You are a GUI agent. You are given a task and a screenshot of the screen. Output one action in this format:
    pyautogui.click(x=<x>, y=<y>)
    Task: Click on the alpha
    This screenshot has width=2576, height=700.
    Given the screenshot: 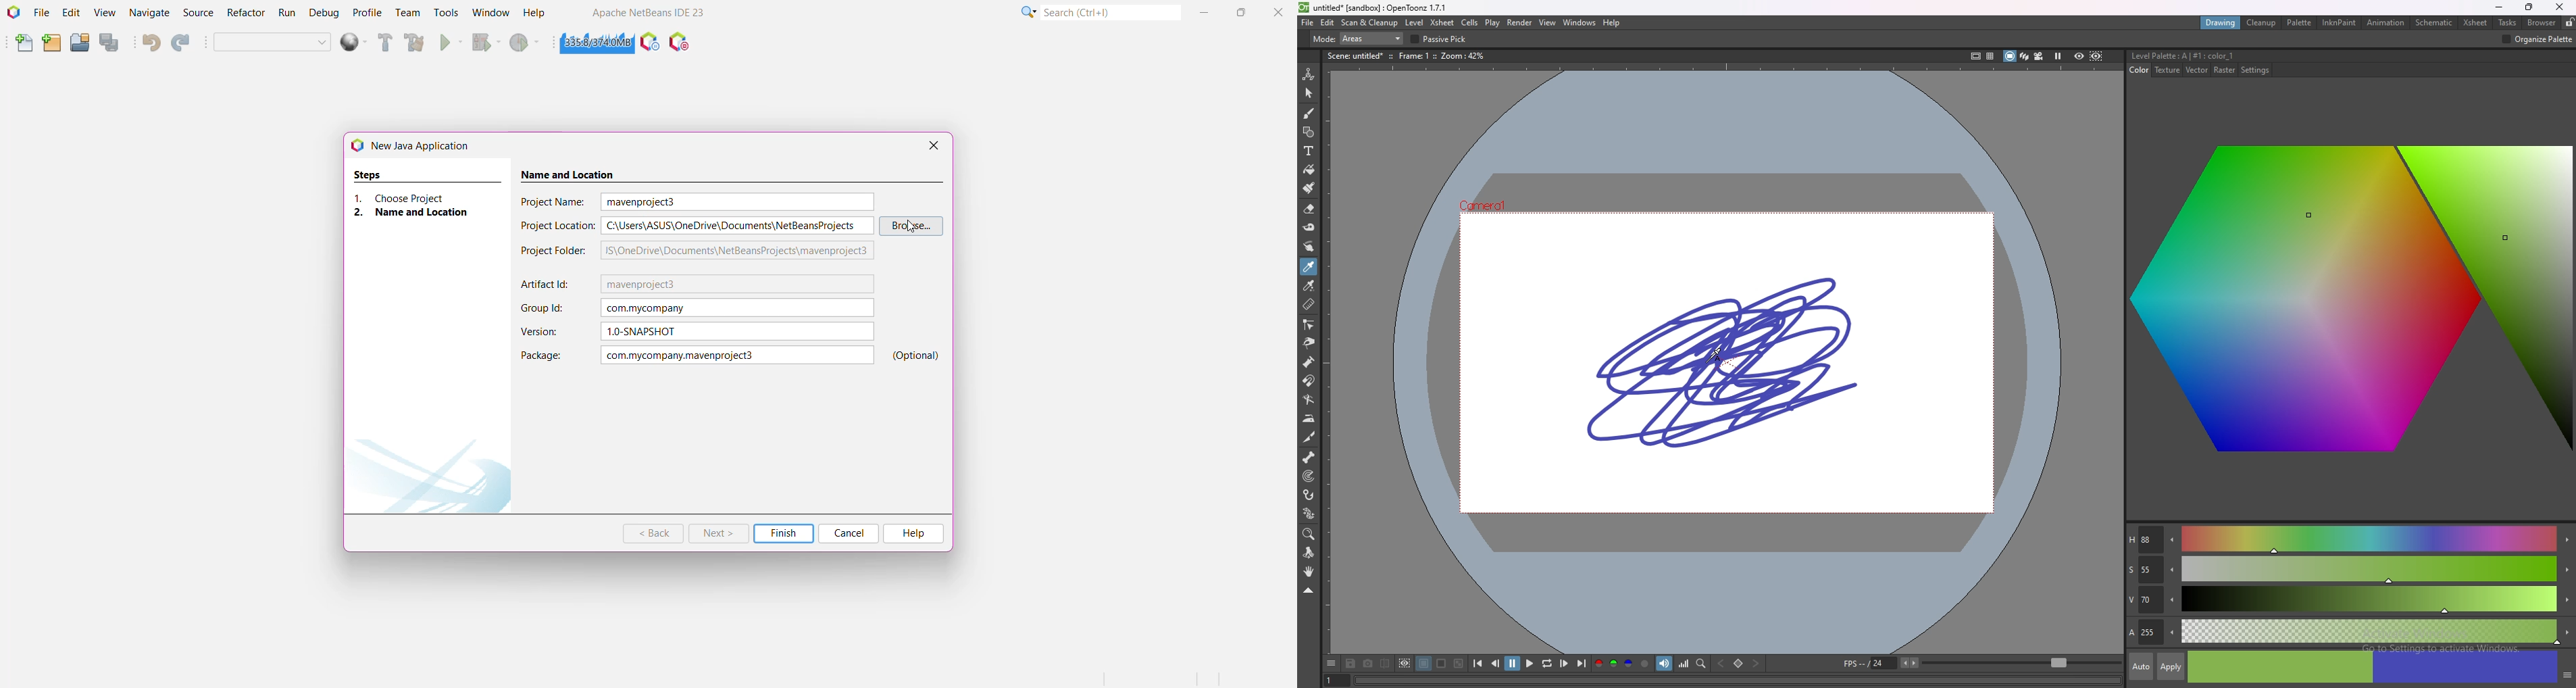 What is the action you would take?
    pyautogui.click(x=2351, y=631)
    